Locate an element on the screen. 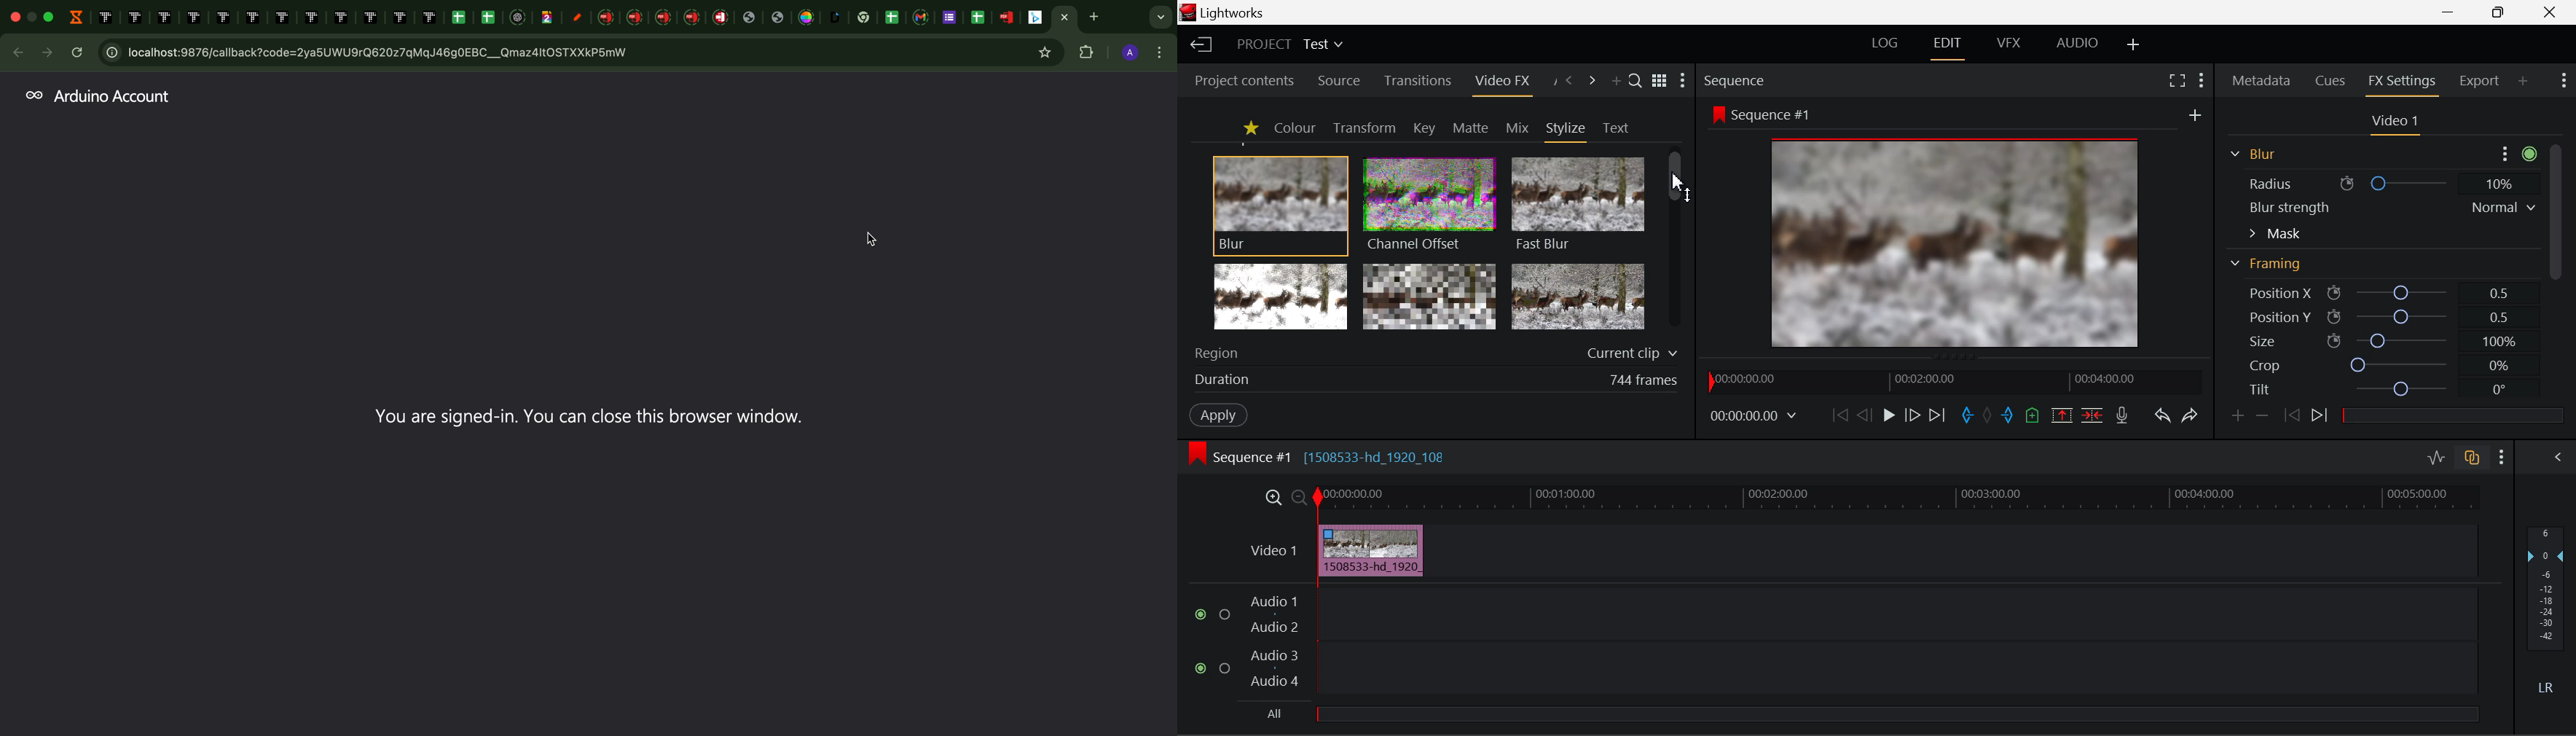 Image resolution: width=2576 pixels, height=756 pixels. Mix is located at coordinates (1517, 127).